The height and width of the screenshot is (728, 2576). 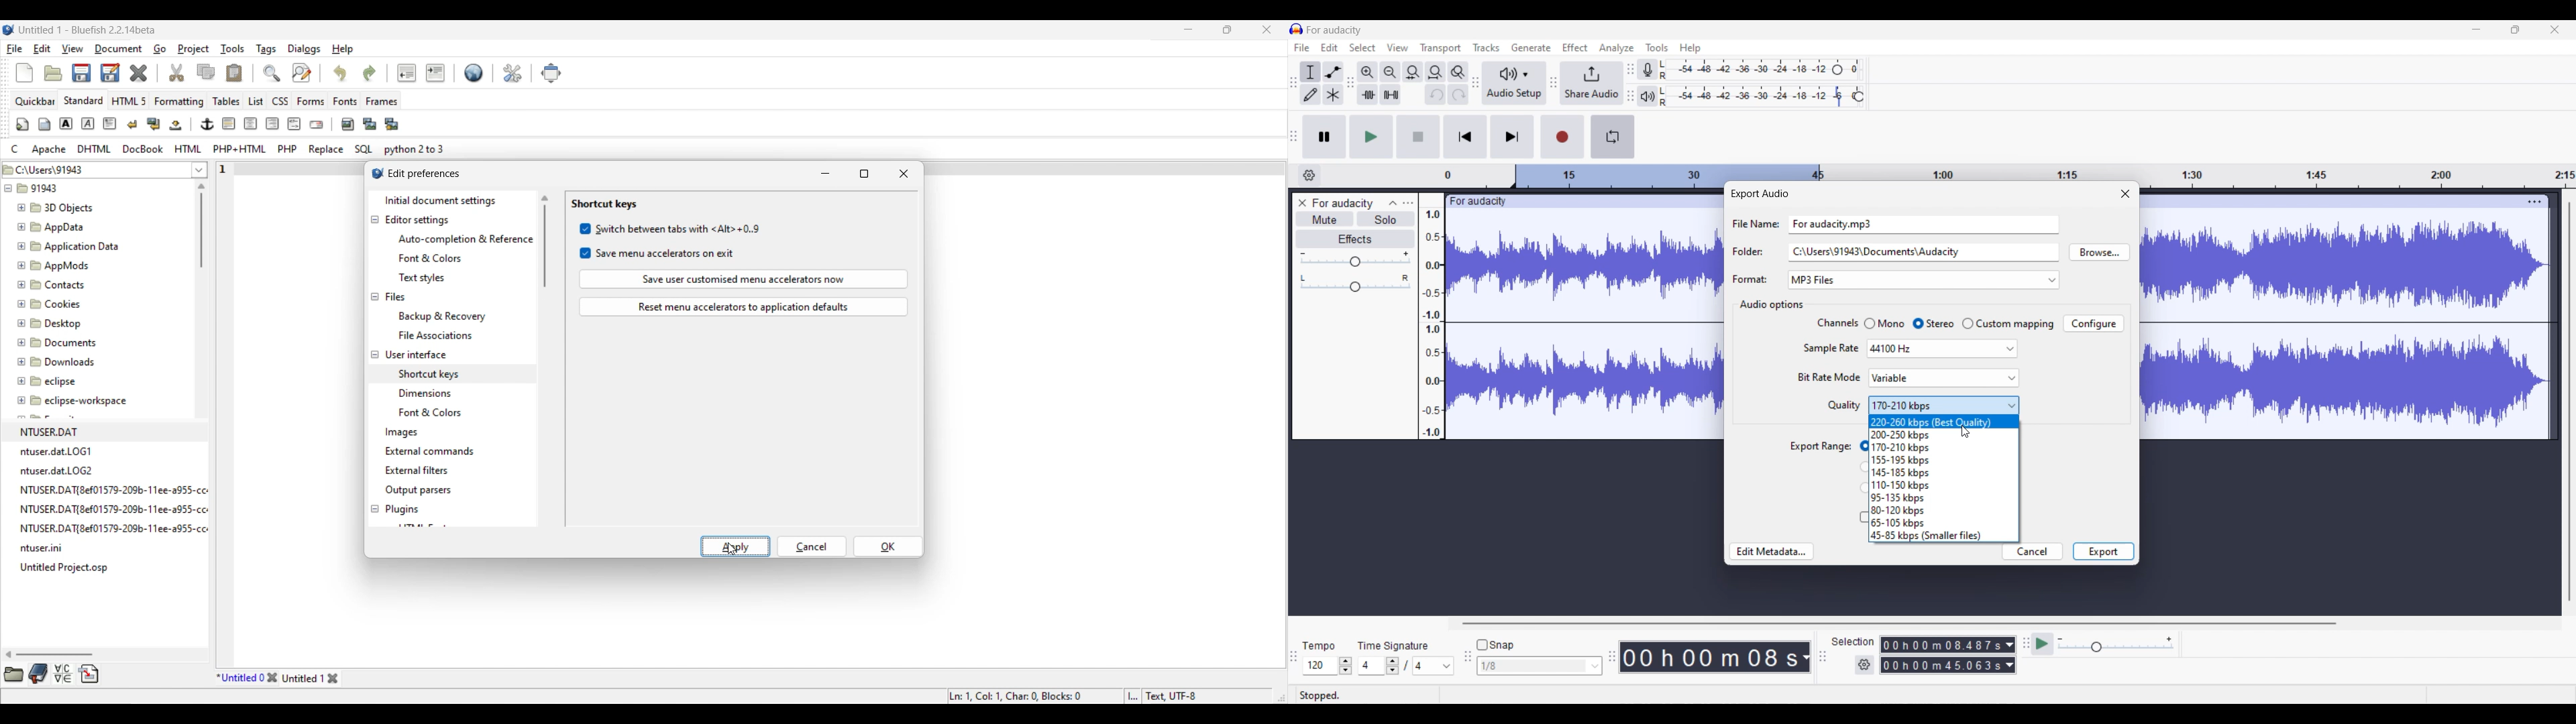 What do you see at coordinates (345, 101) in the screenshot?
I see `Fonts` at bounding box center [345, 101].